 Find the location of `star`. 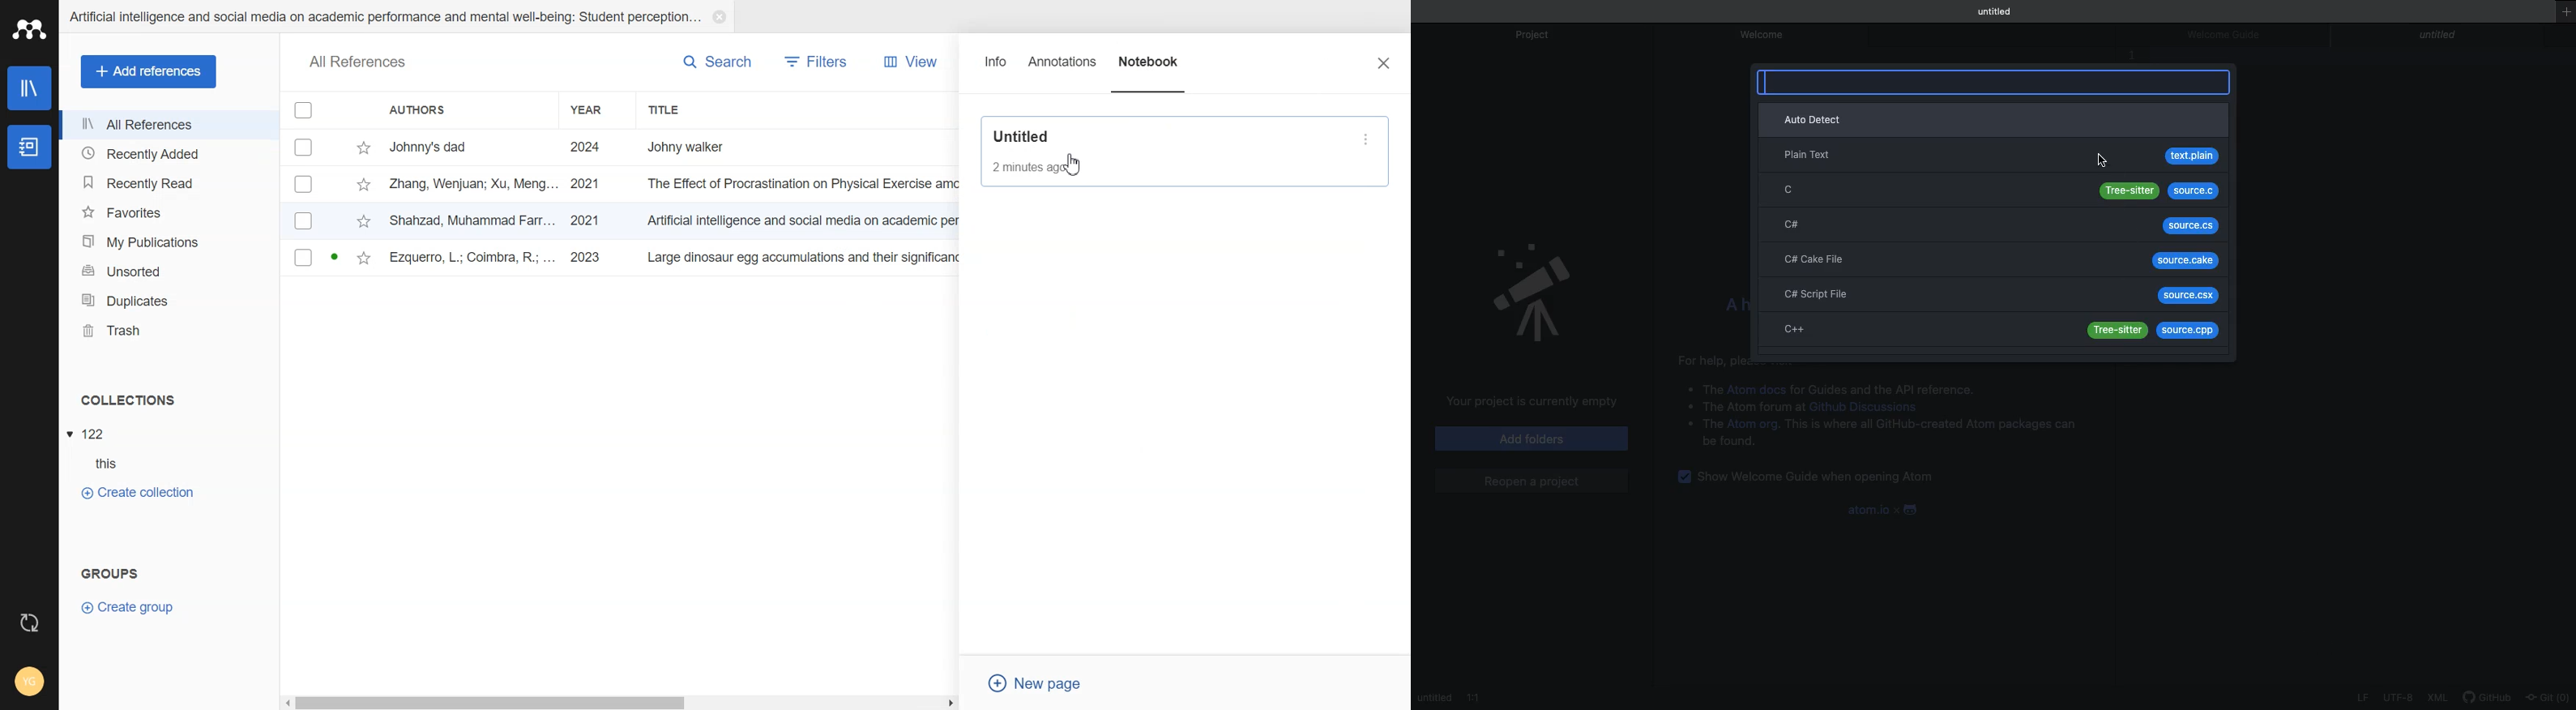

star is located at coordinates (364, 148).